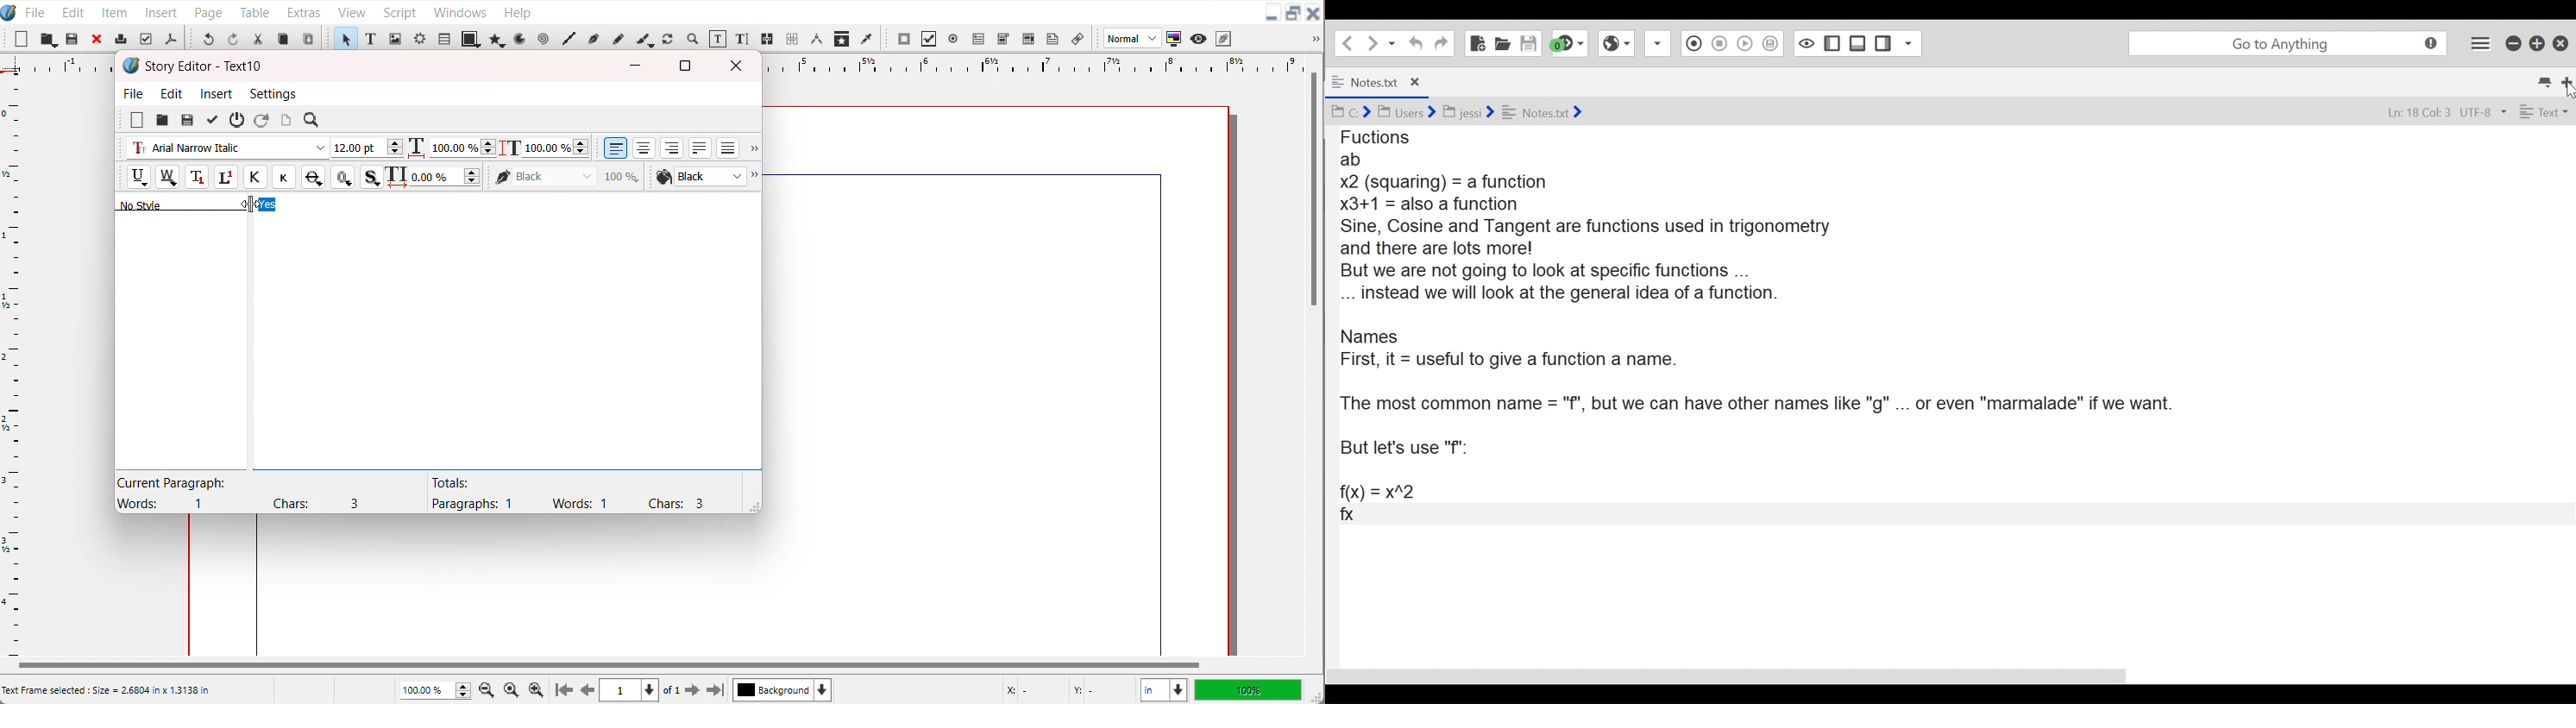 The height and width of the screenshot is (728, 2576). I want to click on Go to next page, so click(682, 690).